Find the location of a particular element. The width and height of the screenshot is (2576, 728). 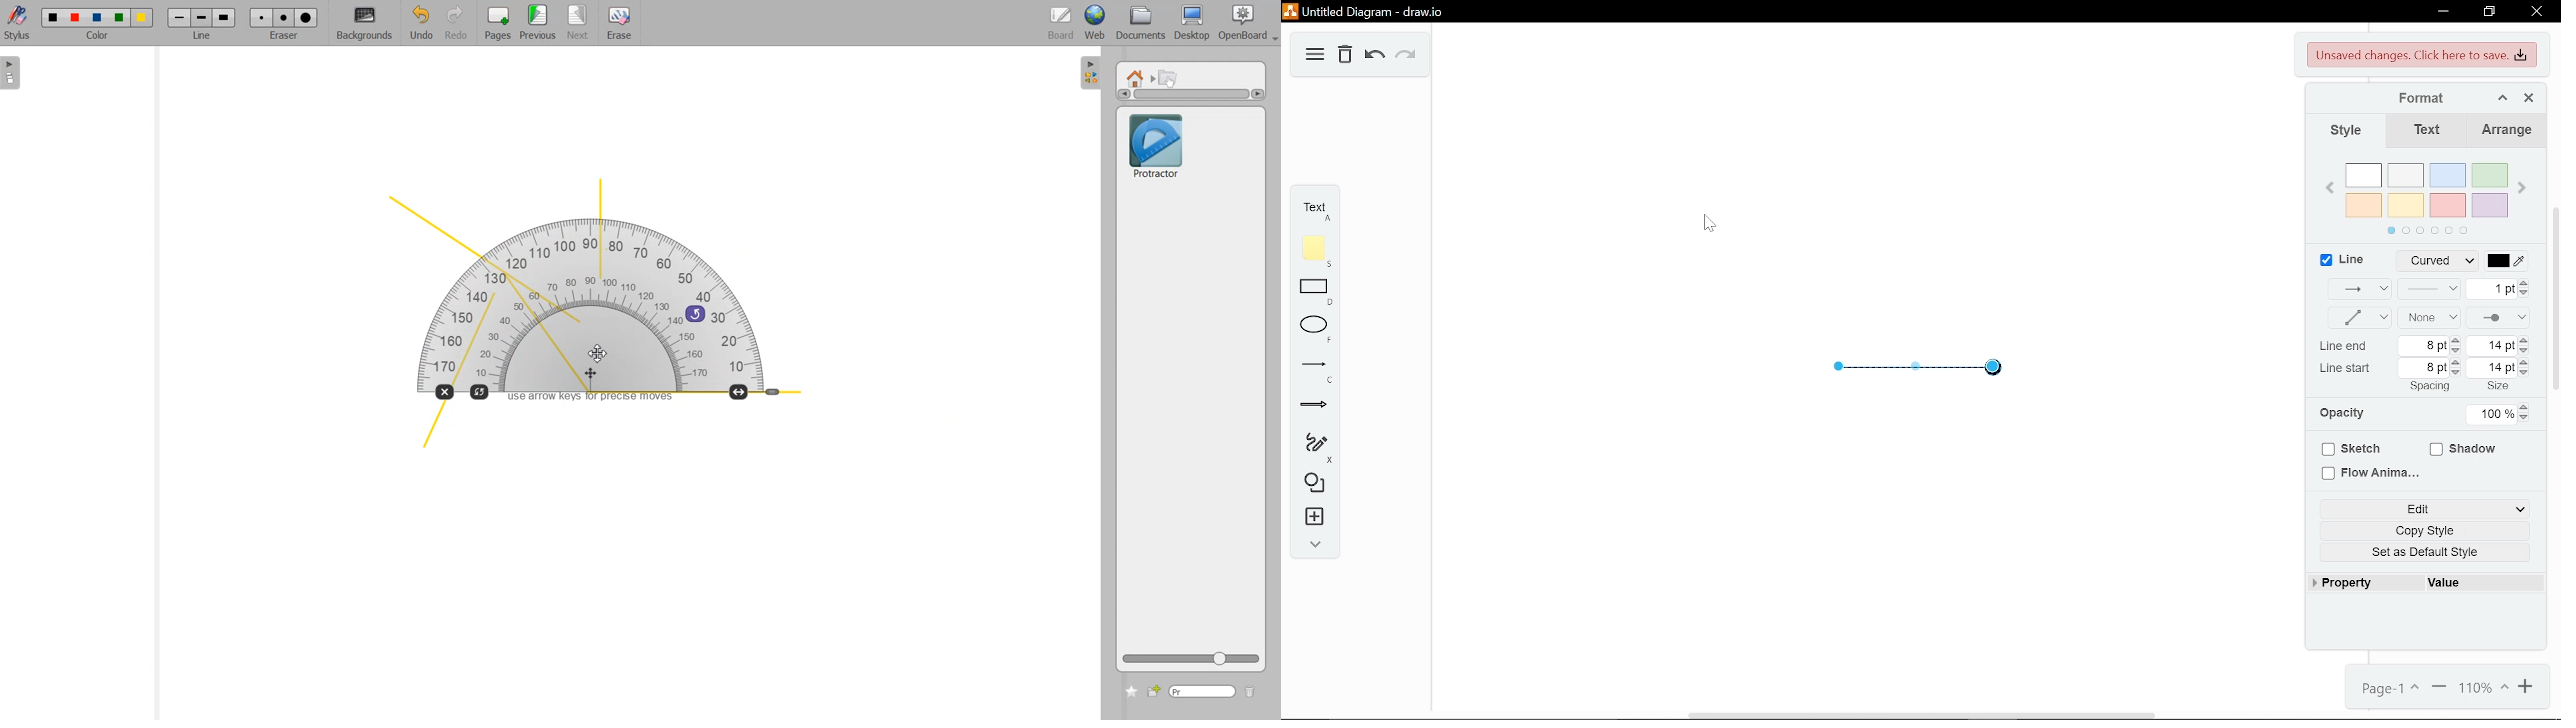

Arrow is located at coordinates (1318, 409).